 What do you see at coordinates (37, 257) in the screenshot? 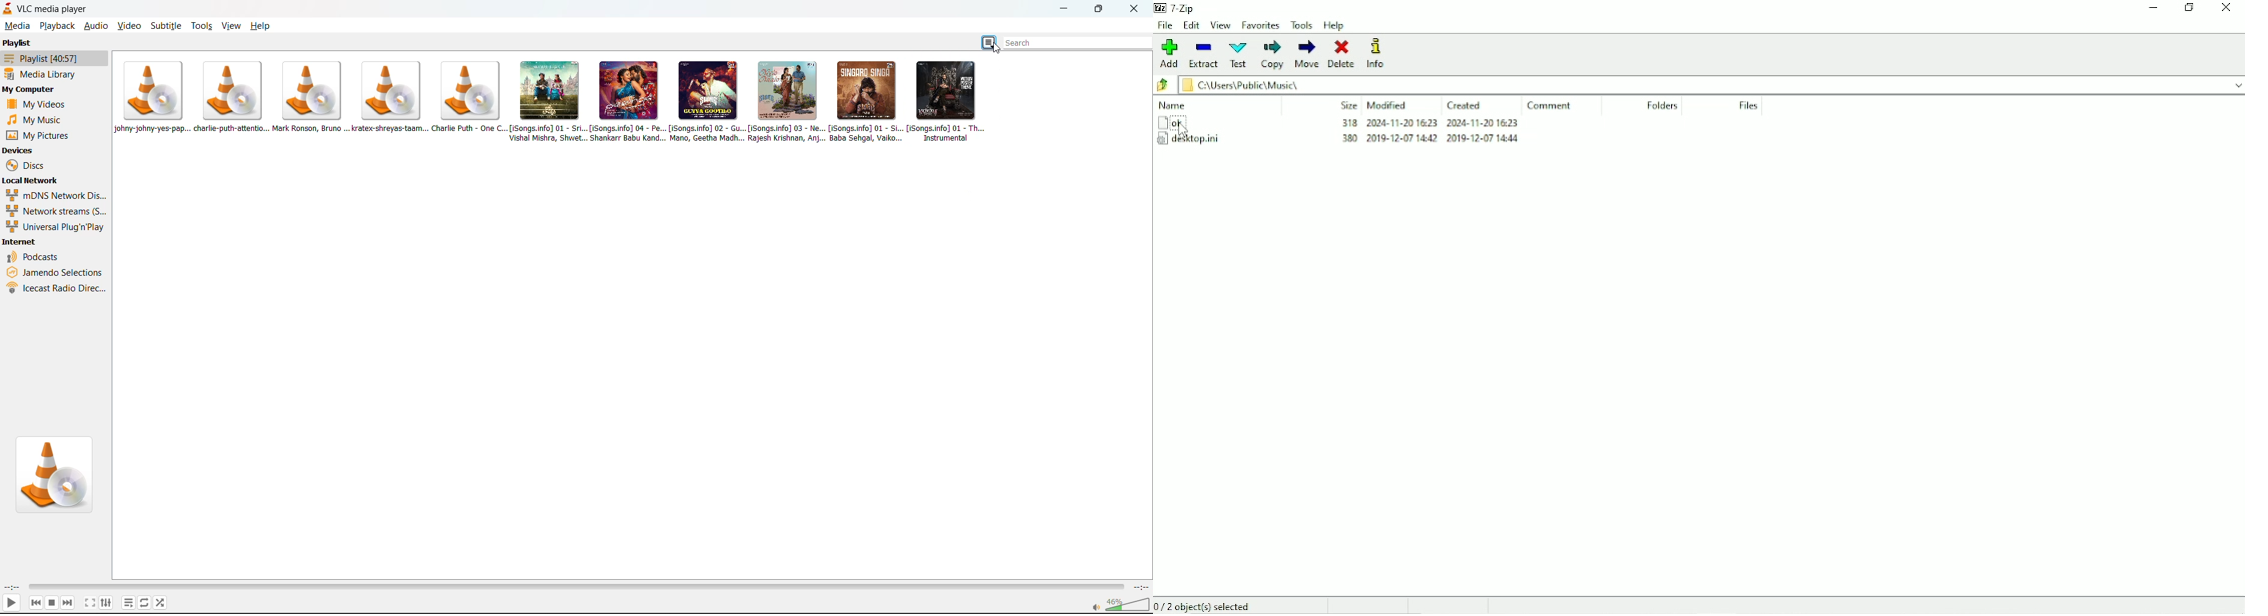
I see `podcast` at bounding box center [37, 257].